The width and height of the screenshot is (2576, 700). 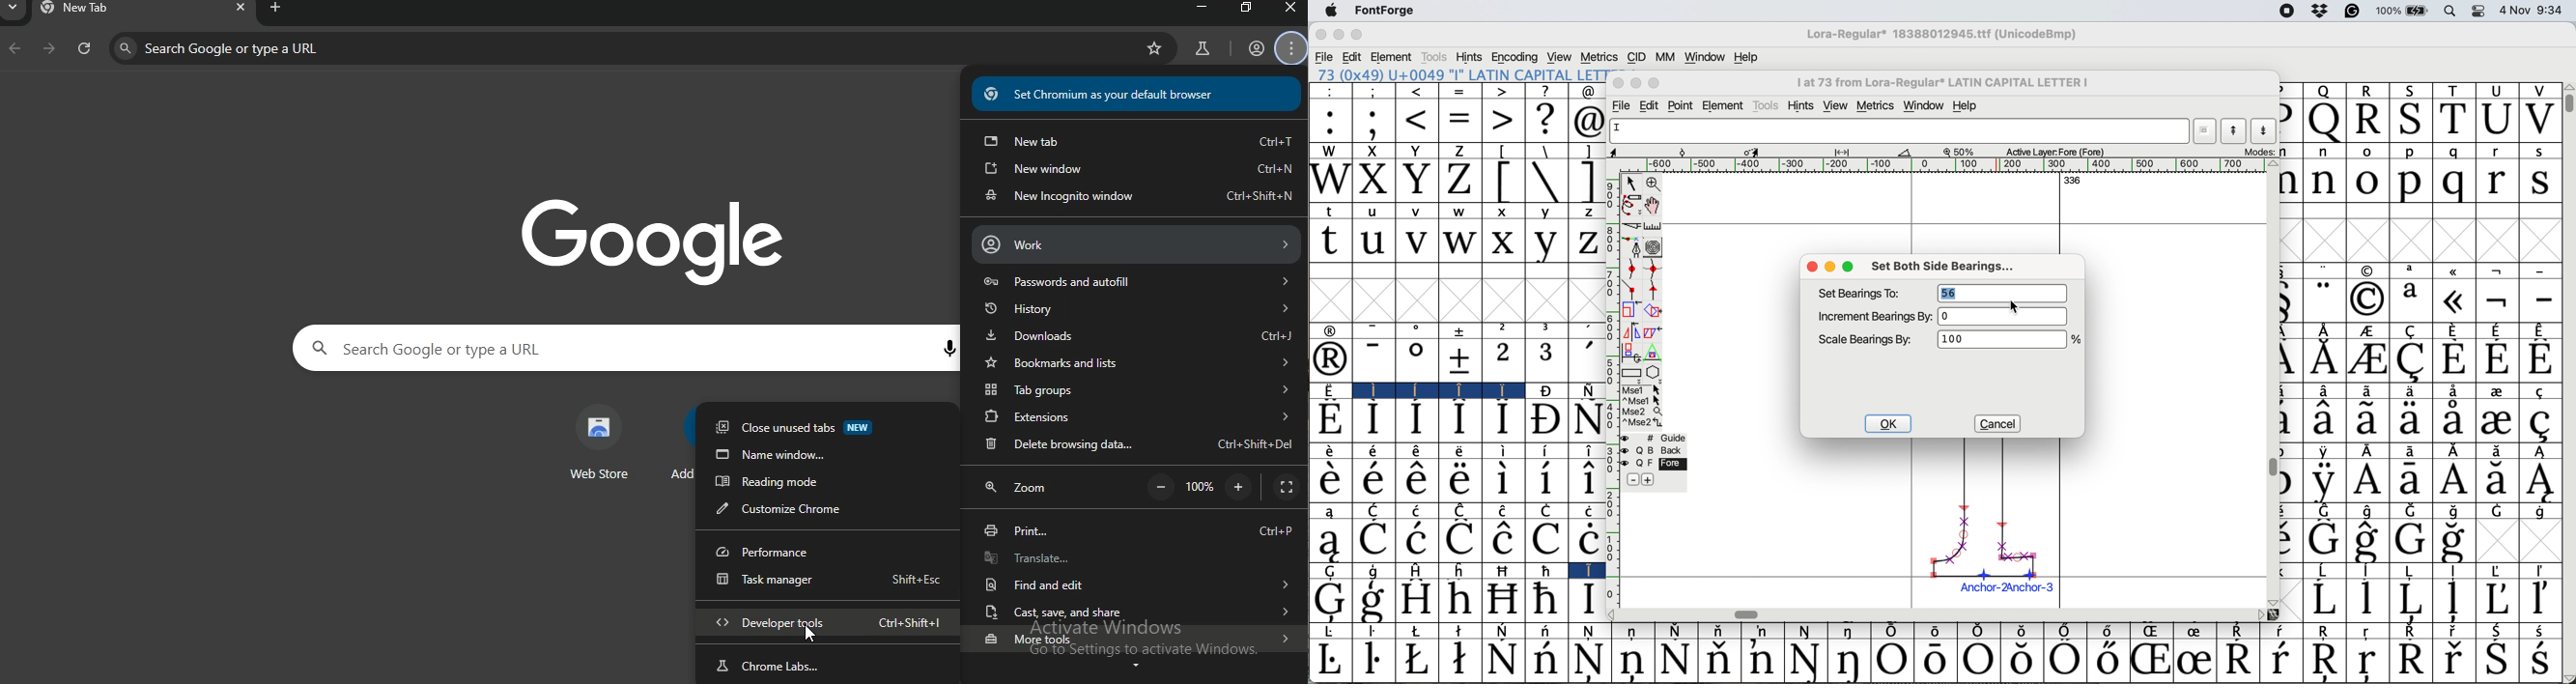 What do you see at coordinates (1762, 660) in the screenshot?
I see `Symbol` at bounding box center [1762, 660].